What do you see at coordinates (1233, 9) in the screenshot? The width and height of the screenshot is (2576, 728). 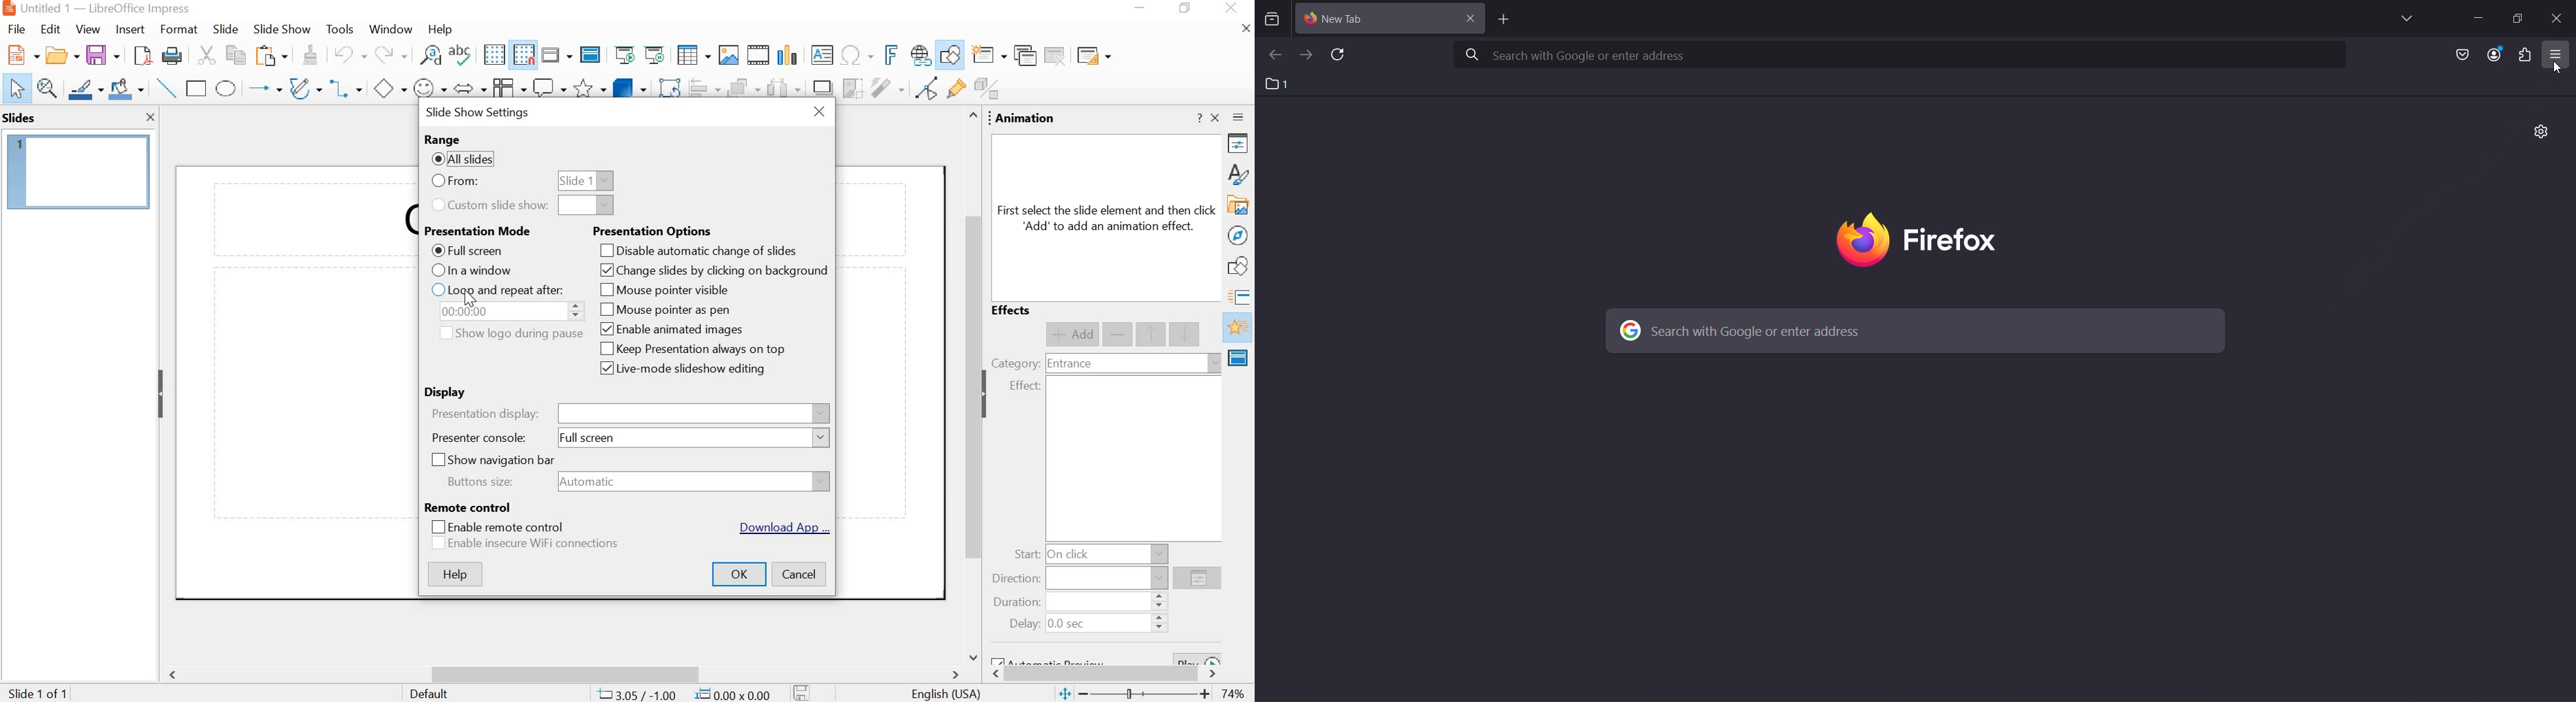 I see `close app` at bounding box center [1233, 9].